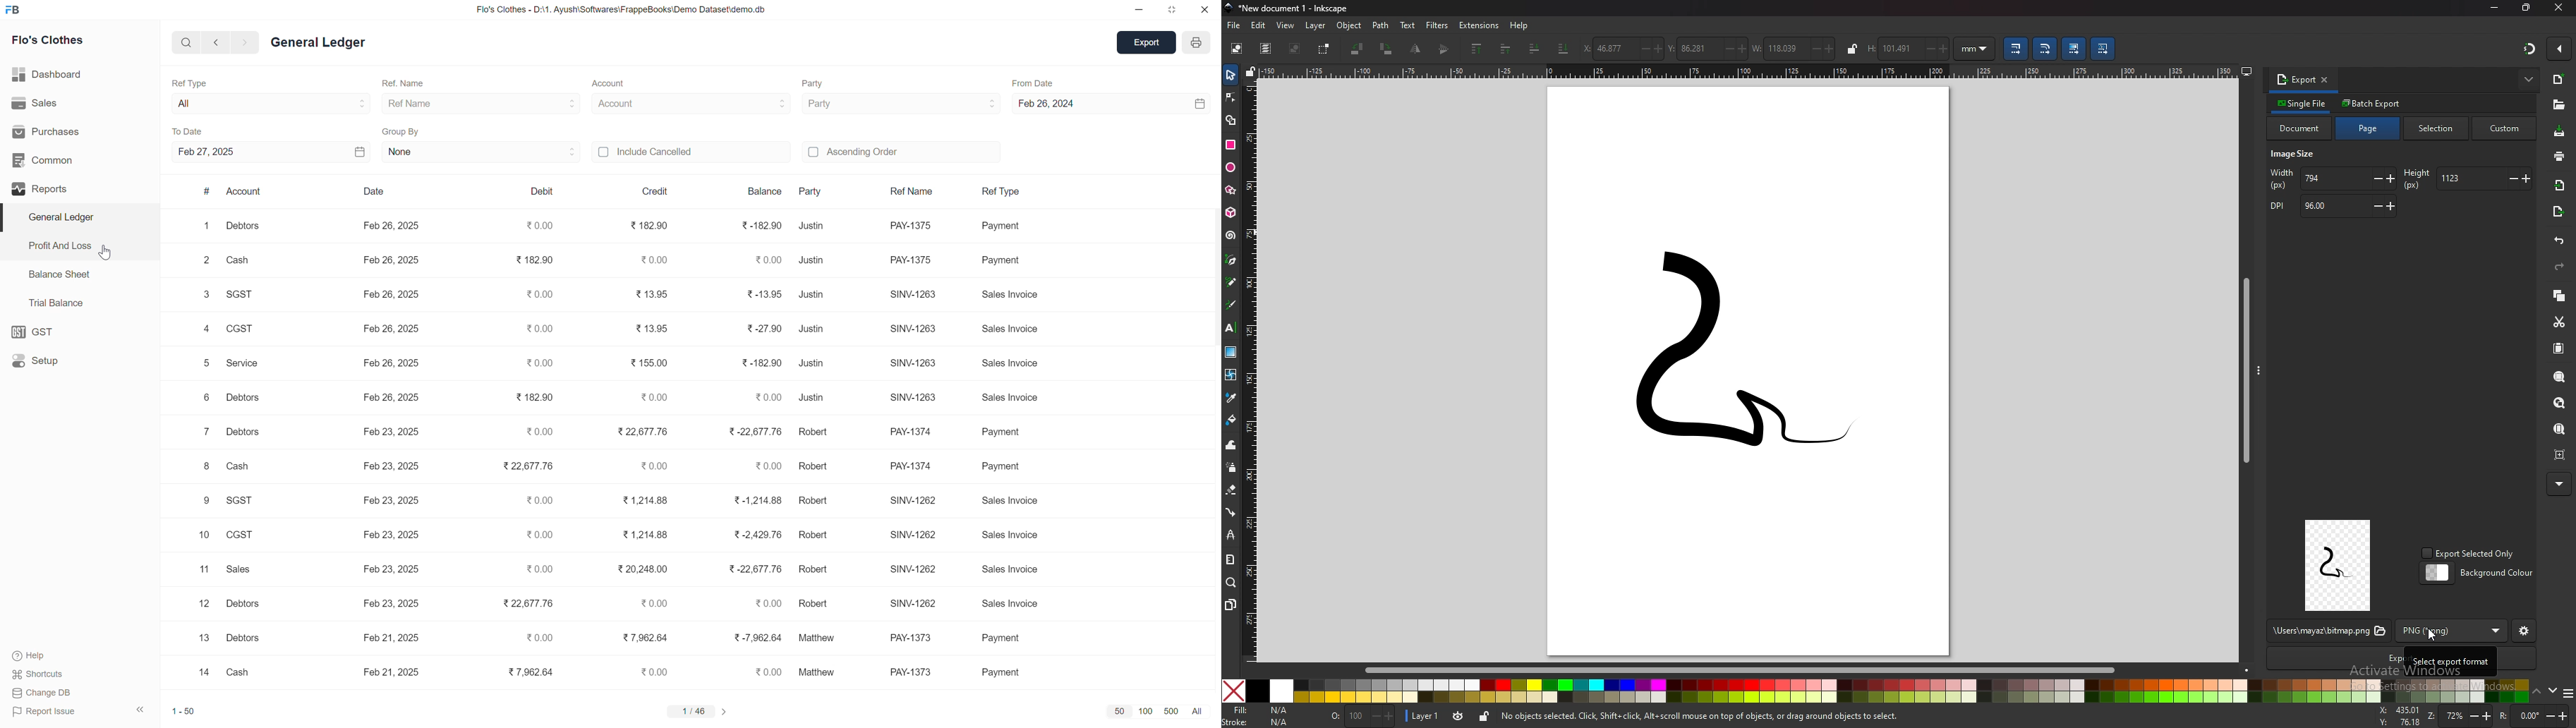 This screenshot has height=728, width=2576. I want to click on Feb 27, 2025, so click(219, 151).